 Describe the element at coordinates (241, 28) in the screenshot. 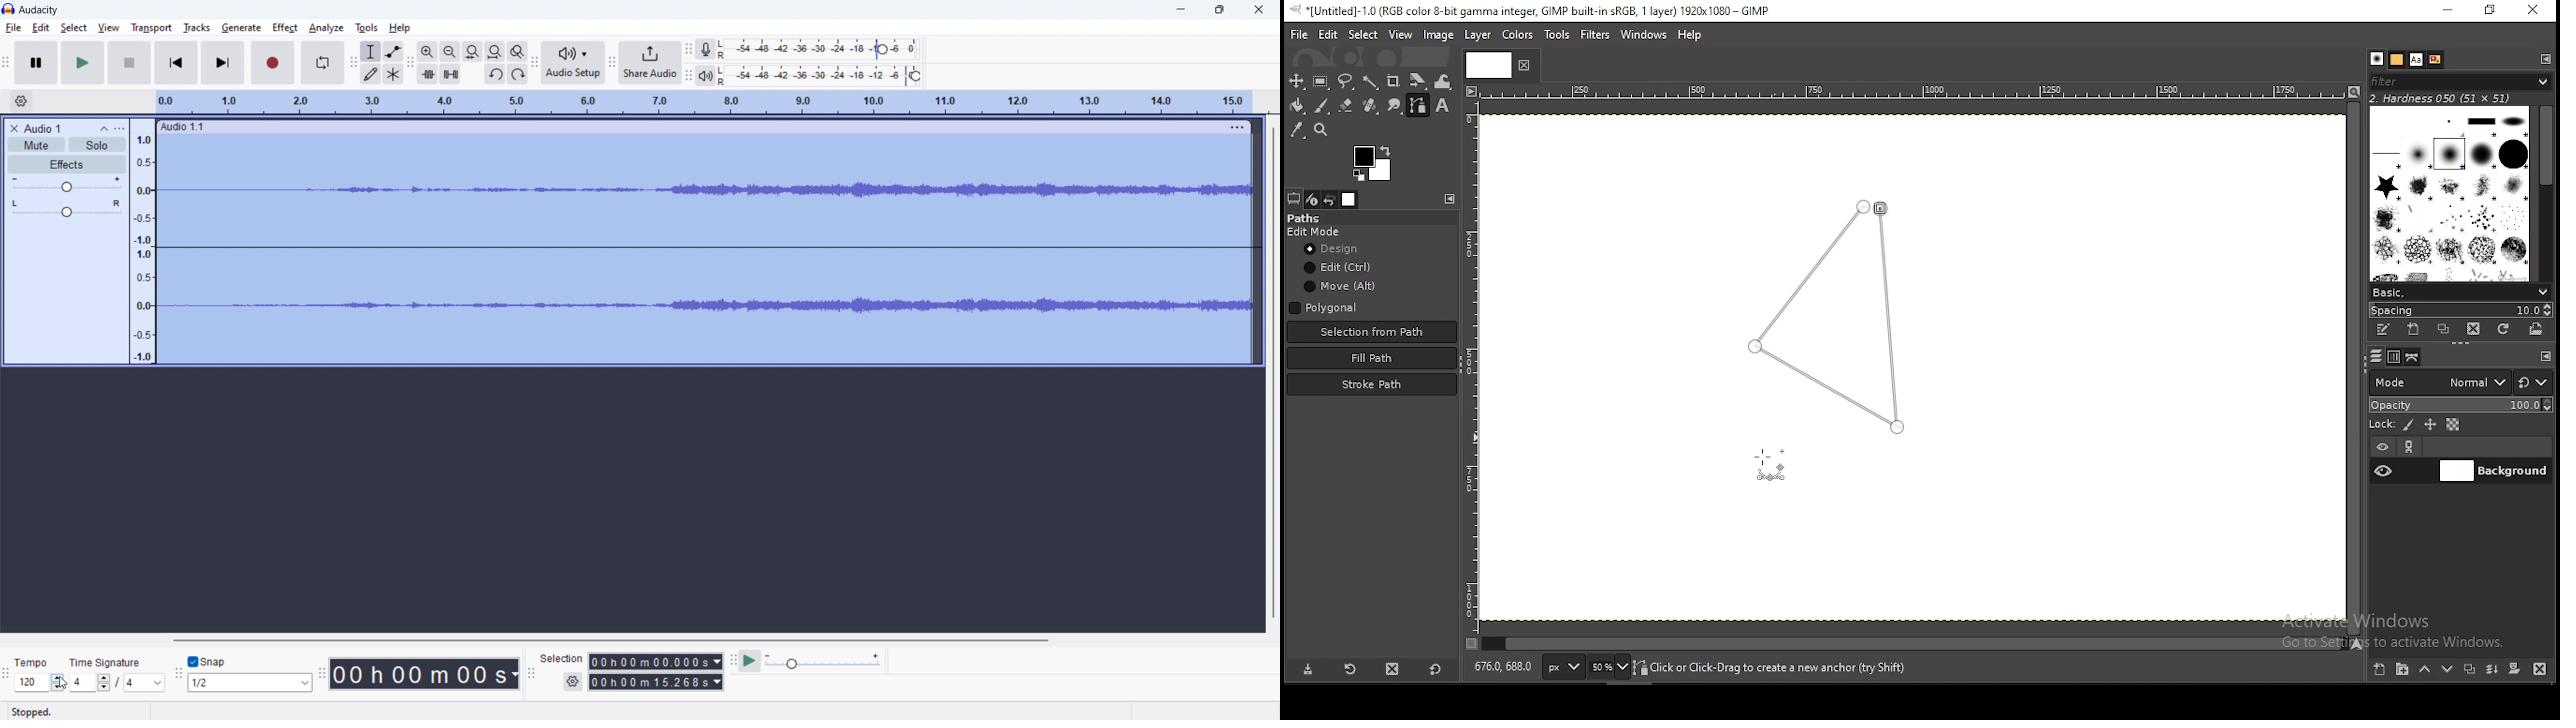

I see `geberate` at that location.